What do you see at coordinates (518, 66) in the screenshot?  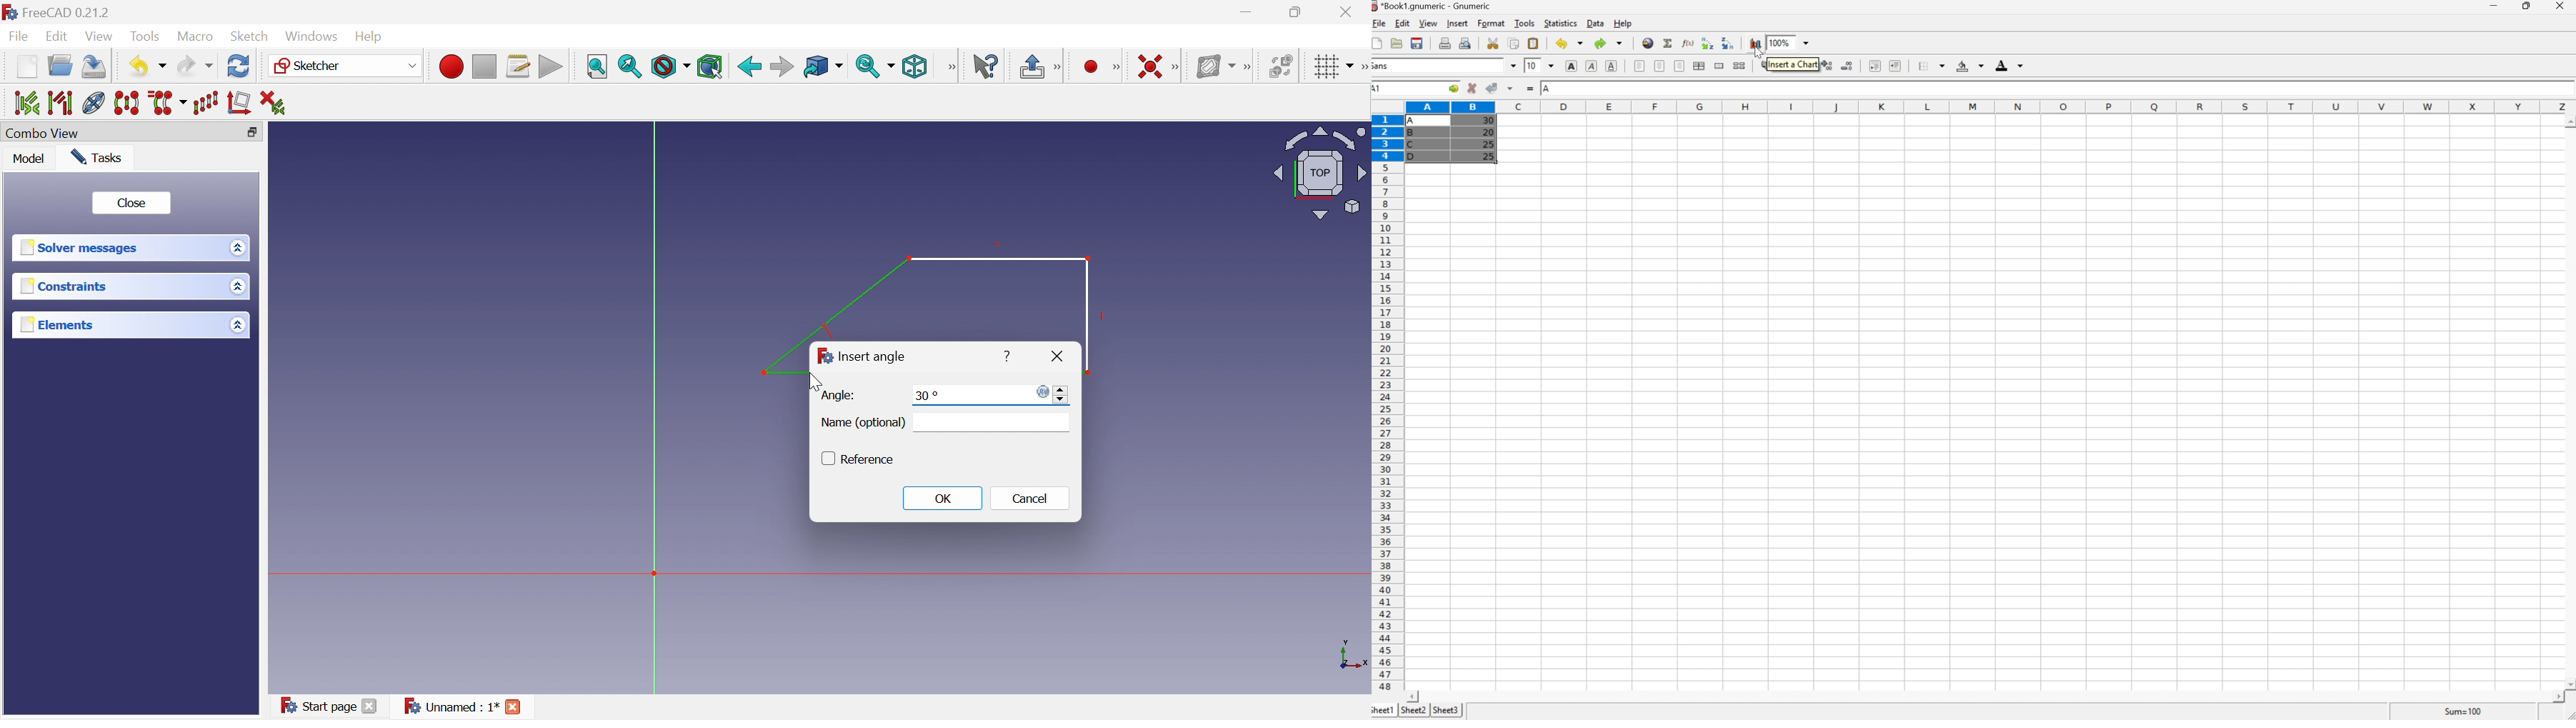 I see `Macros ...` at bounding box center [518, 66].